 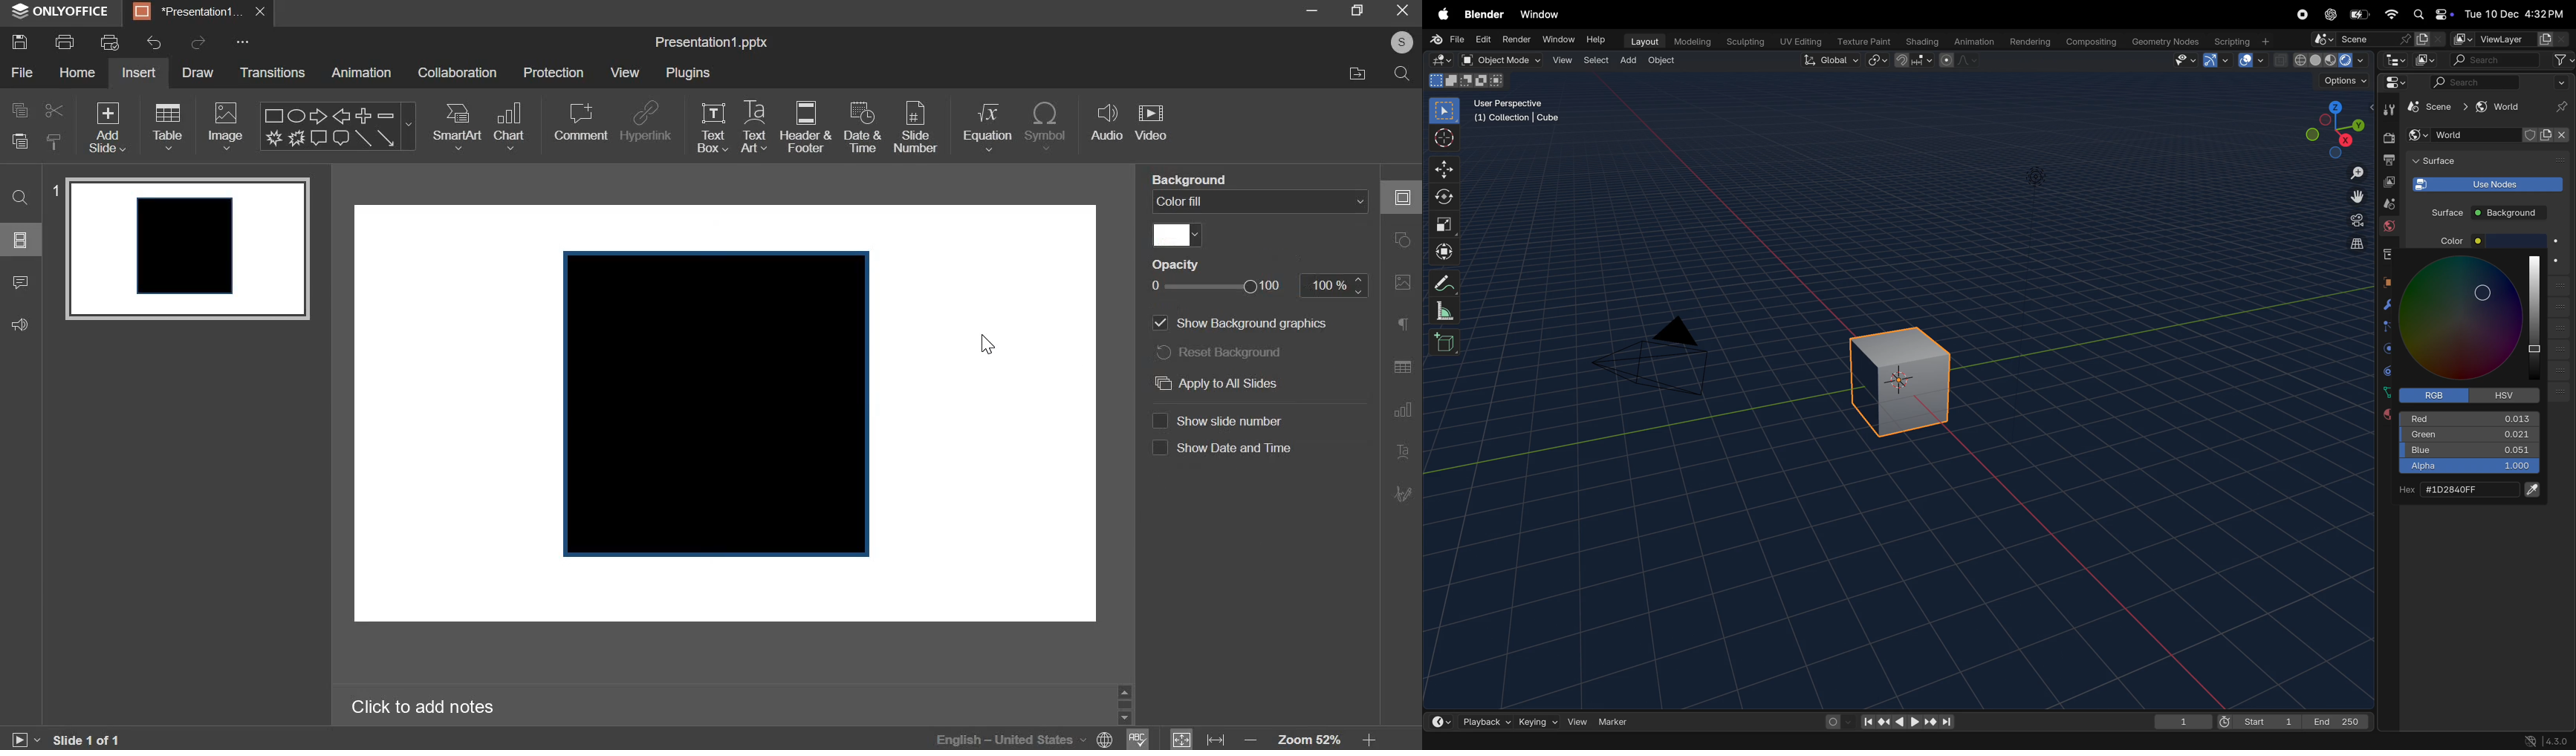 What do you see at coordinates (687, 72) in the screenshot?
I see `plugins` at bounding box center [687, 72].